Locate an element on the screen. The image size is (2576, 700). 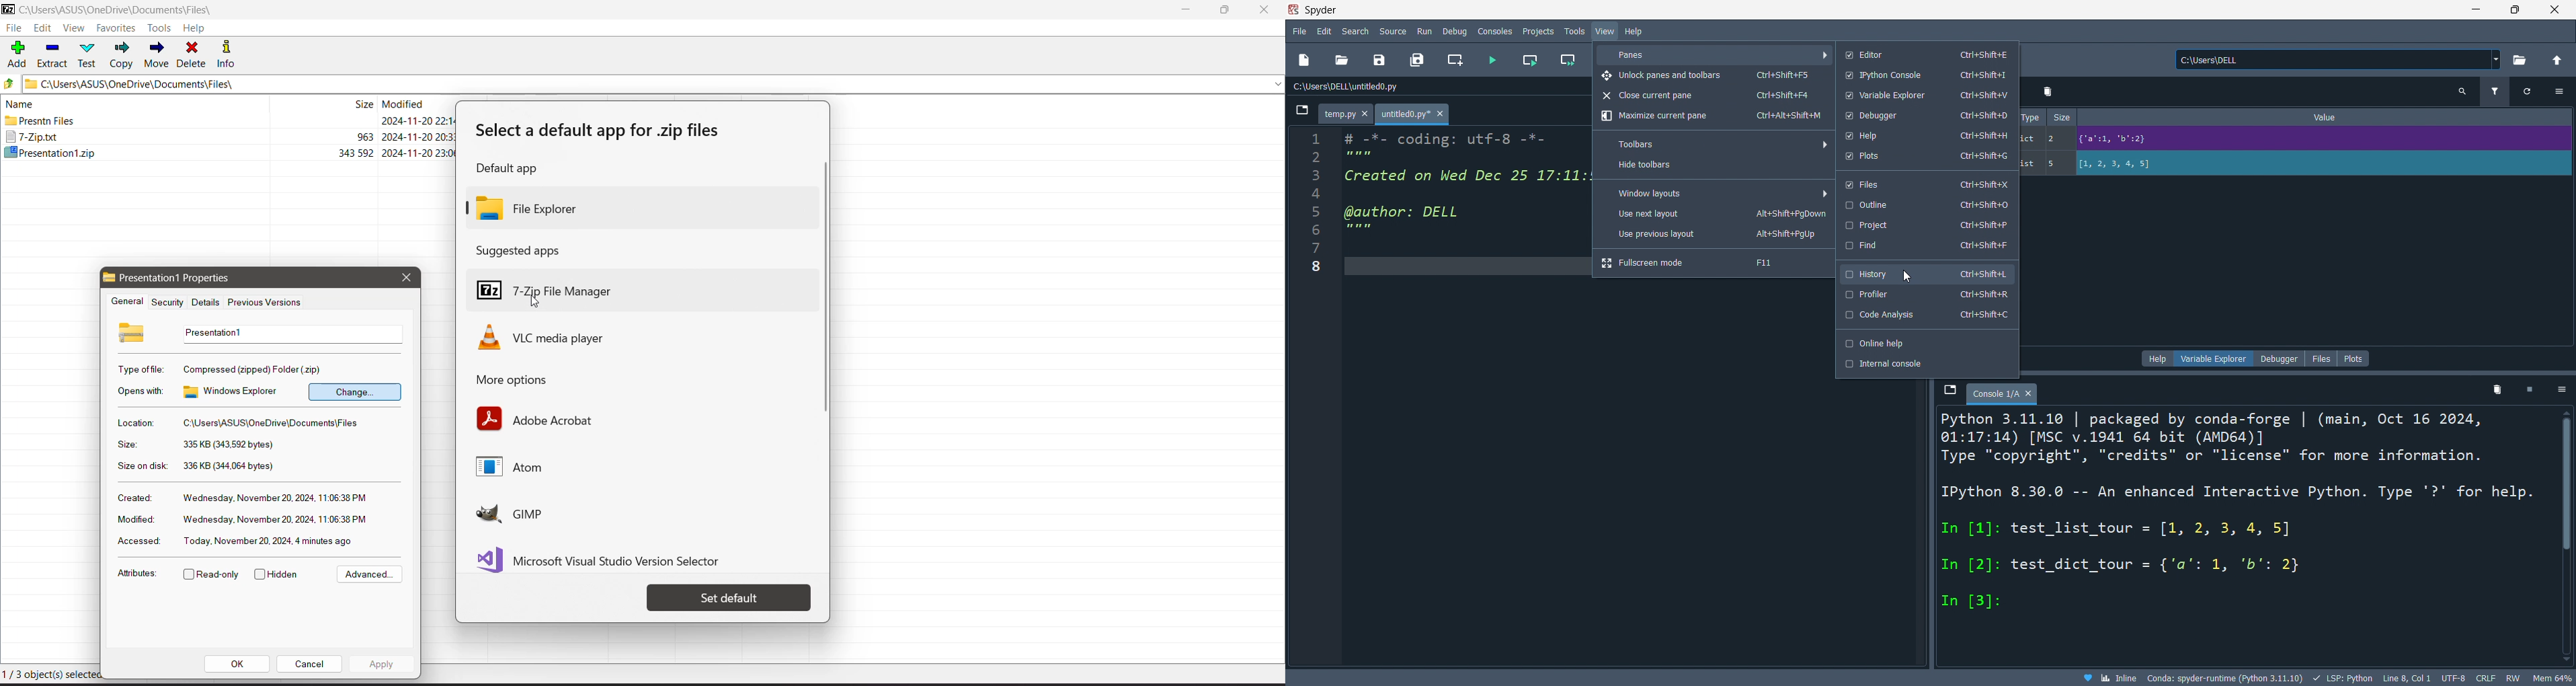
project is located at coordinates (1926, 225).